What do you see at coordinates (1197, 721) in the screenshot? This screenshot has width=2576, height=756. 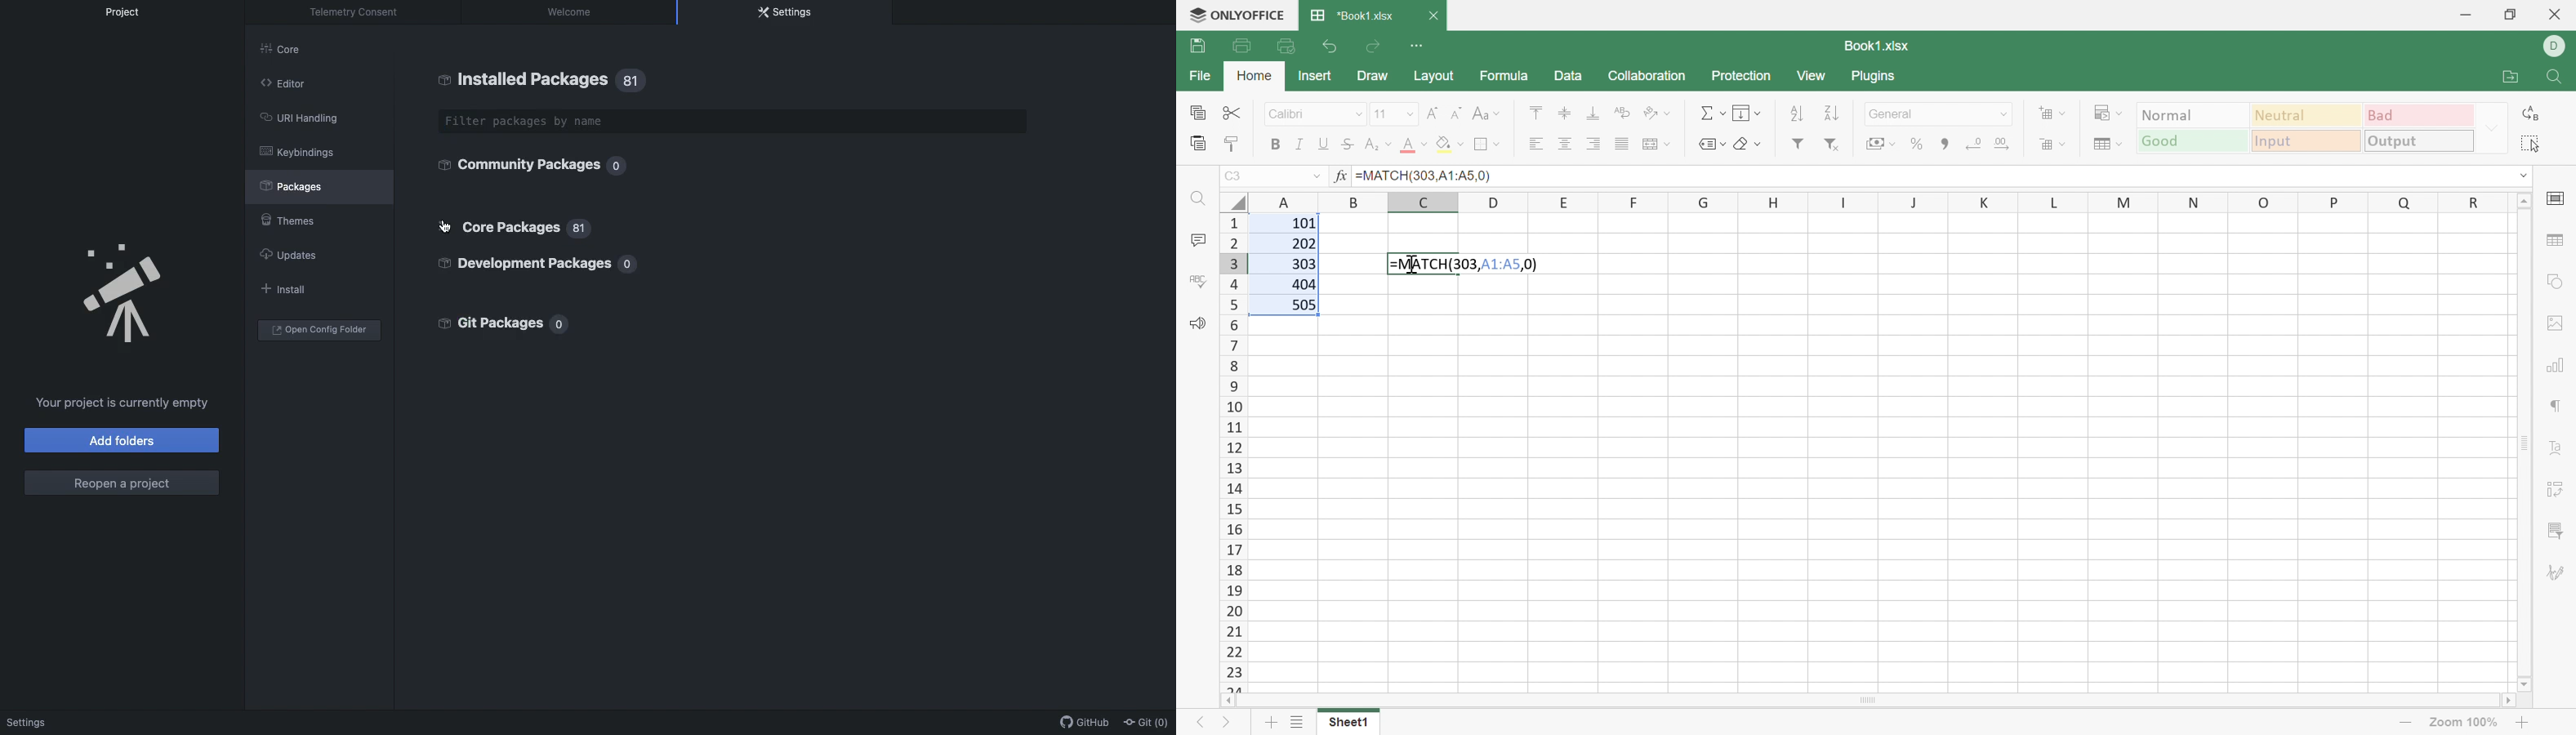 I see `Previous` at bounding box center [1197, 721].